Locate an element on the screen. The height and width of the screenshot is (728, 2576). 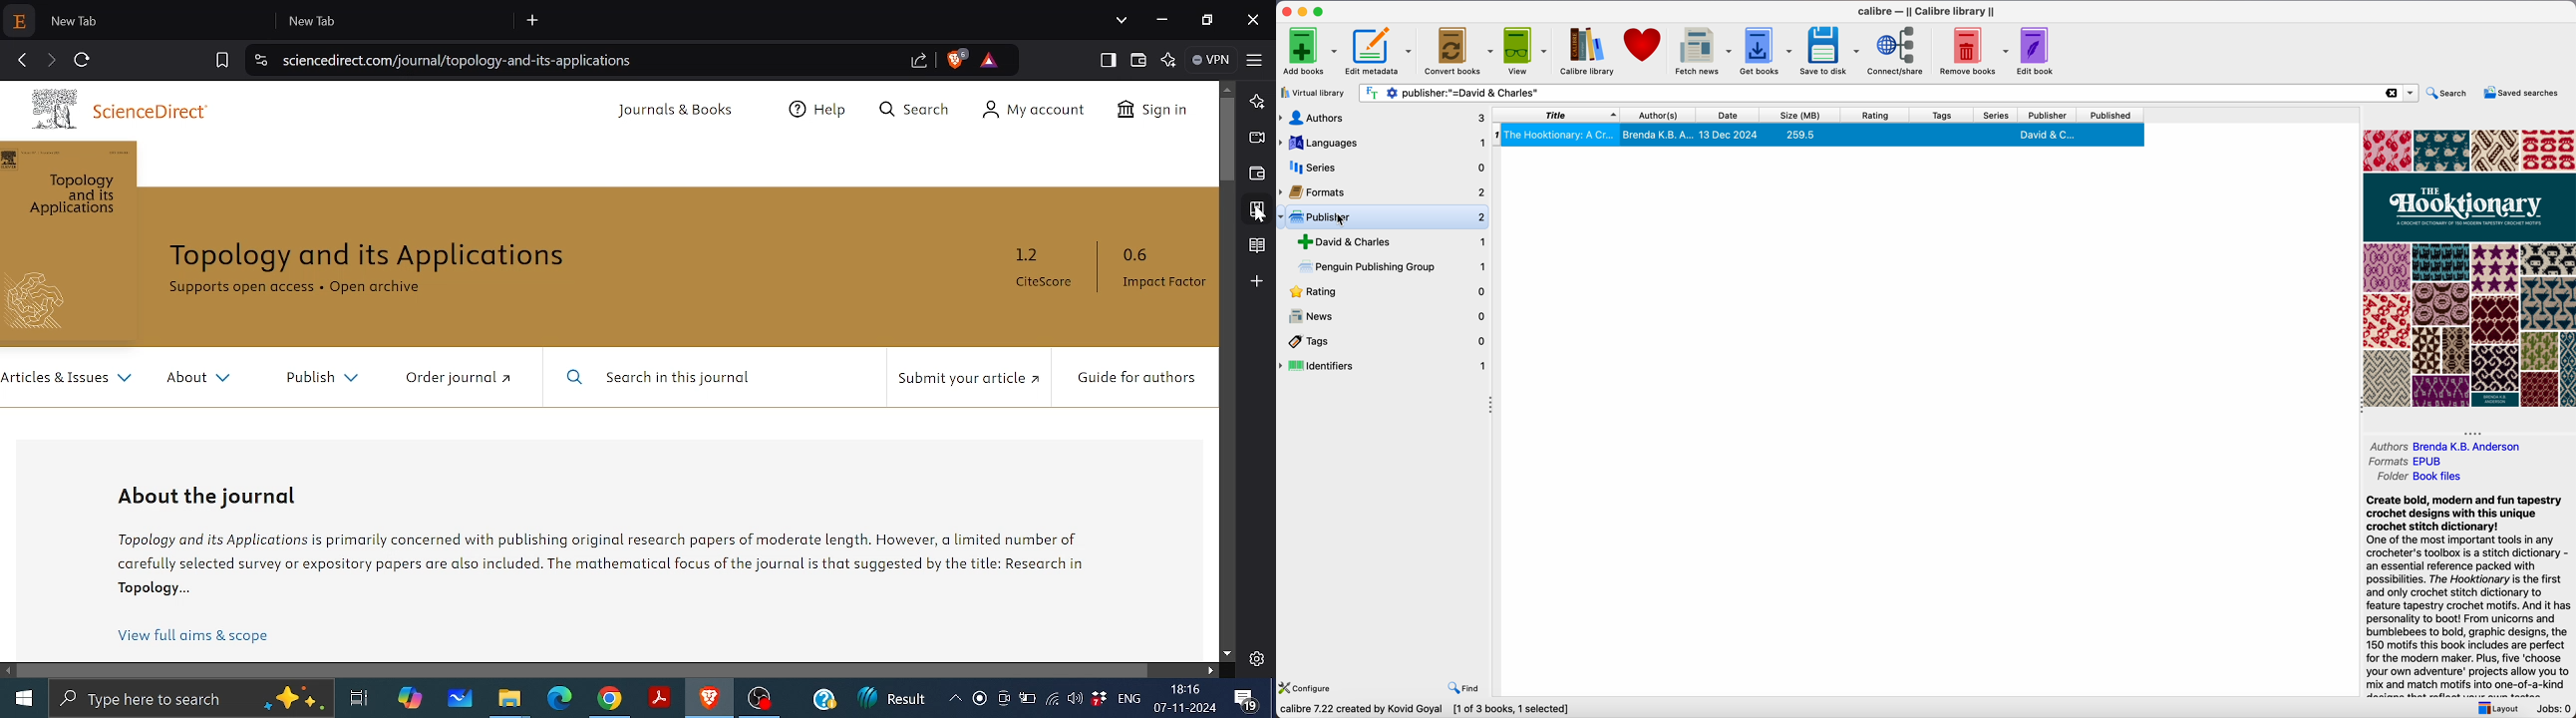
news is located at coordinates (1383, 317).